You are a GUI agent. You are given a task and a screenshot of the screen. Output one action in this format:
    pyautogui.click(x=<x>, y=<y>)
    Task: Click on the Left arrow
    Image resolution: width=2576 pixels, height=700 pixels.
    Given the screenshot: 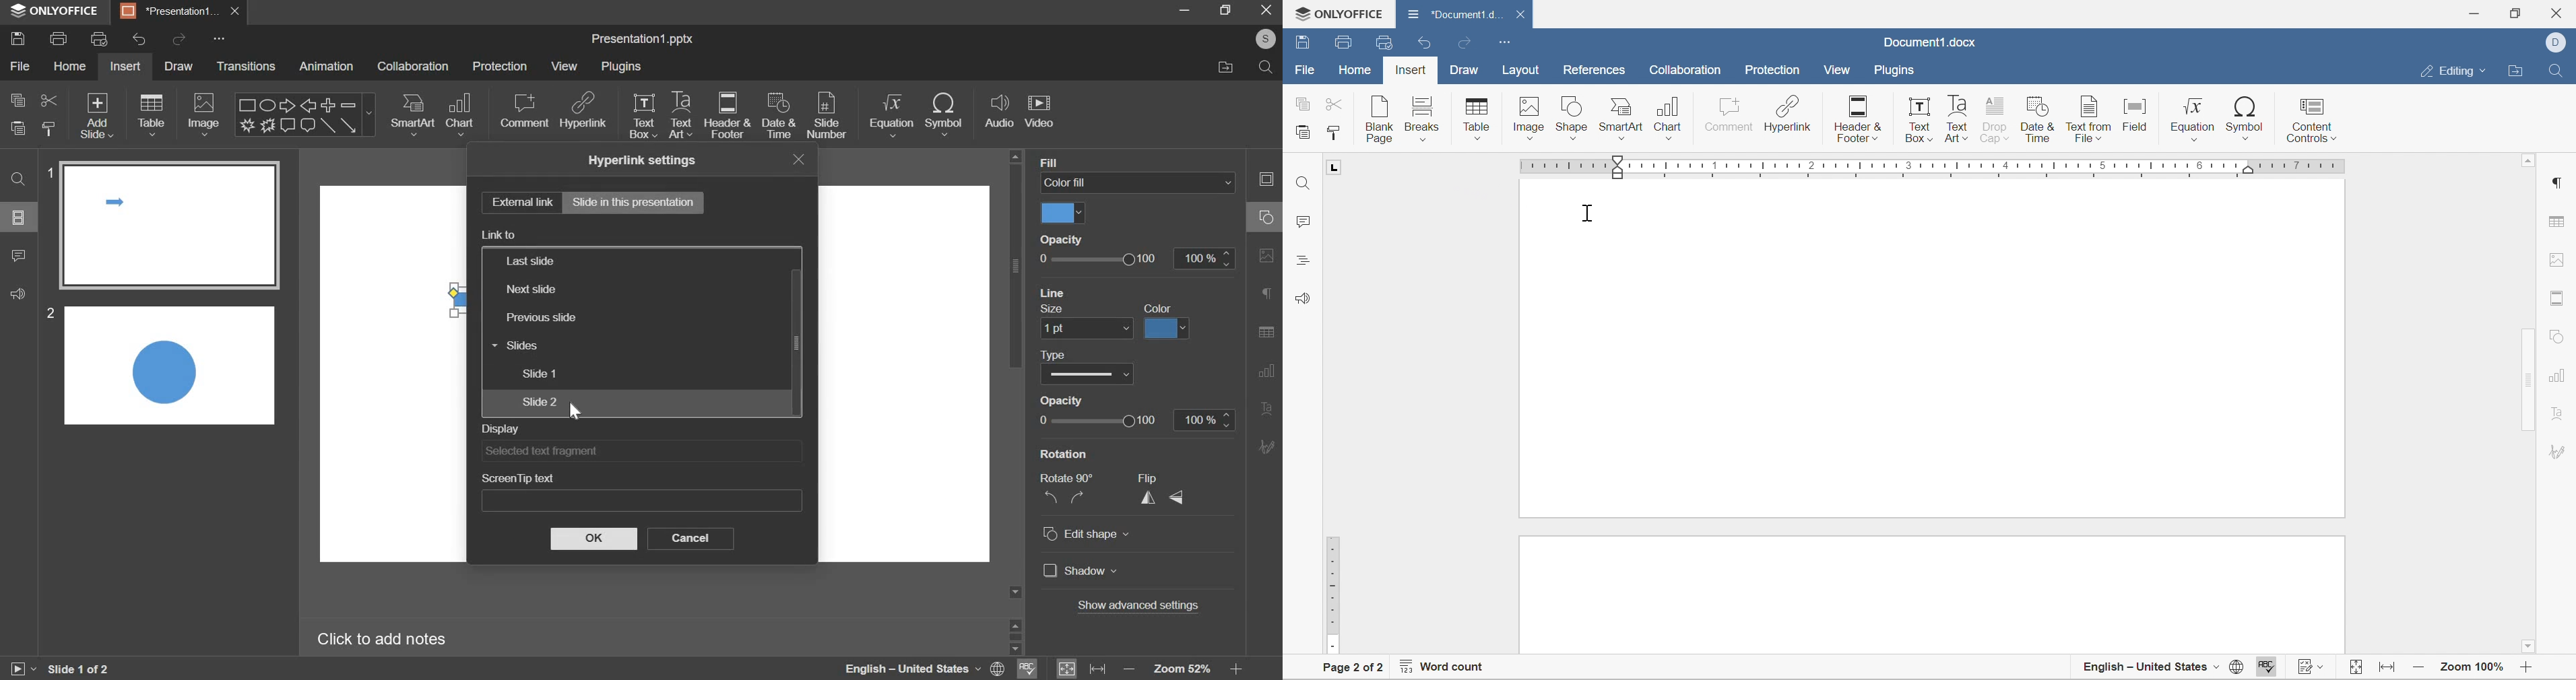 What is the action you would take?
    pyautogui.click(x=309, y=105)
    